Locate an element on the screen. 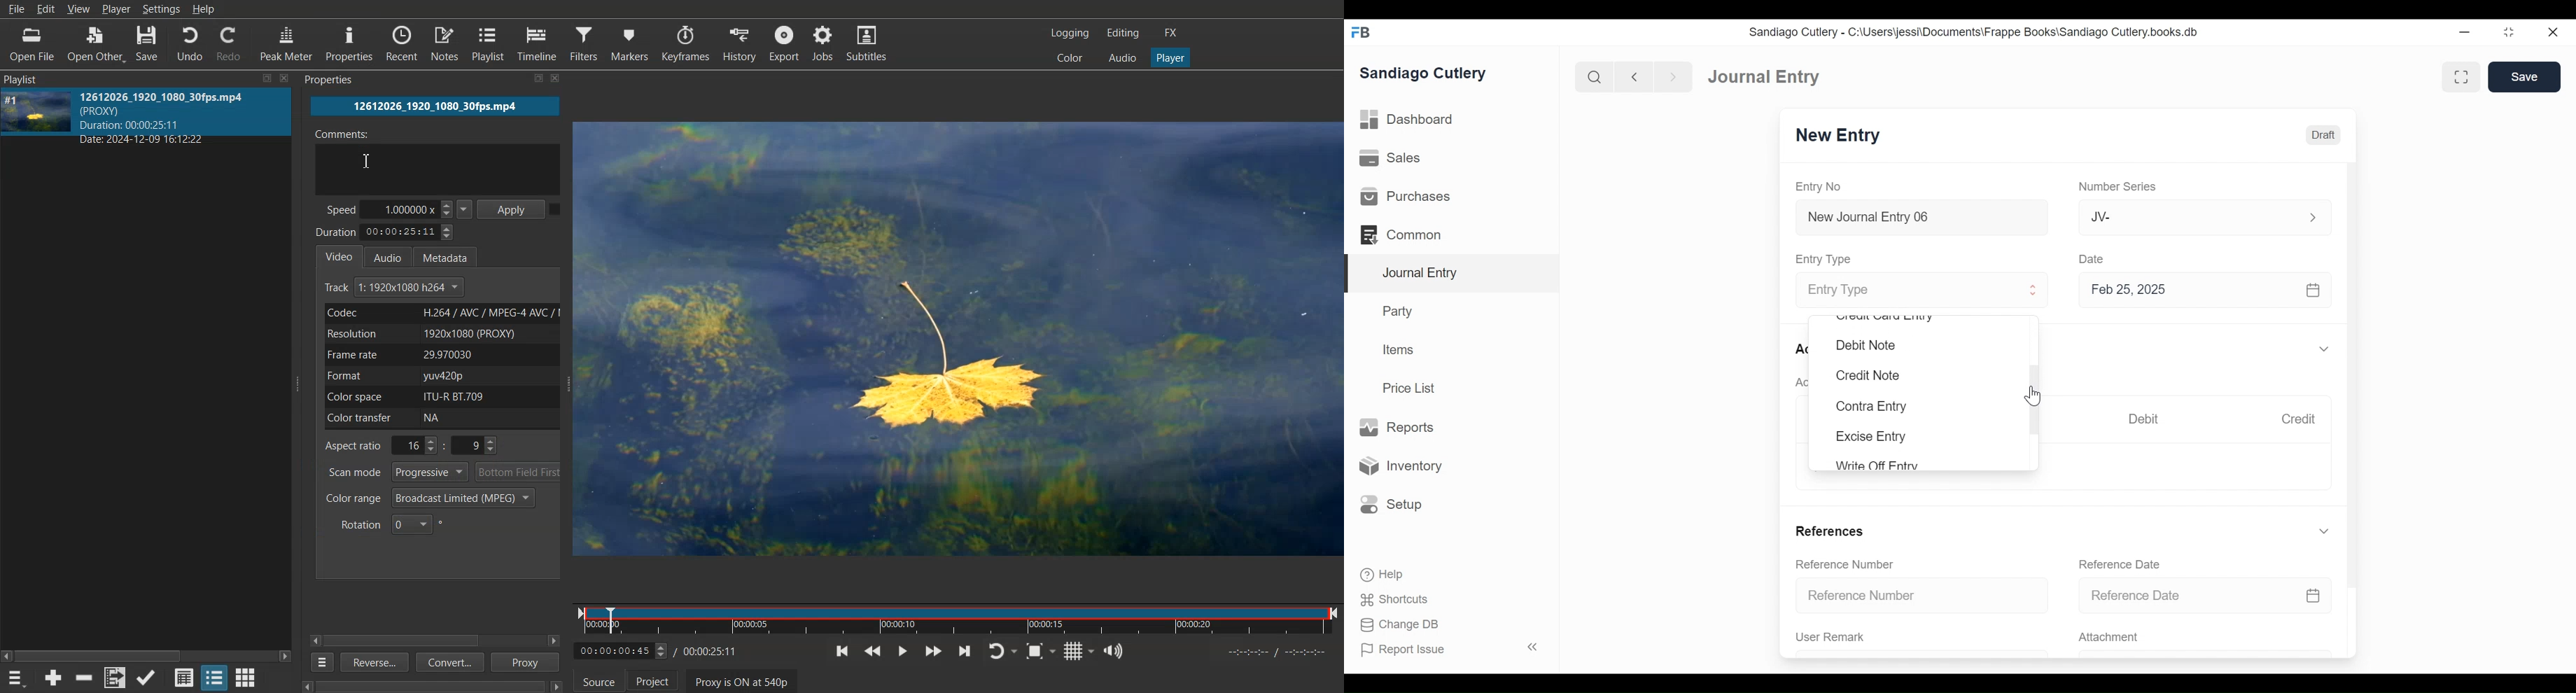 This screenshot has height=700, width=2576. Playlist is located at coordinates (489, 43).